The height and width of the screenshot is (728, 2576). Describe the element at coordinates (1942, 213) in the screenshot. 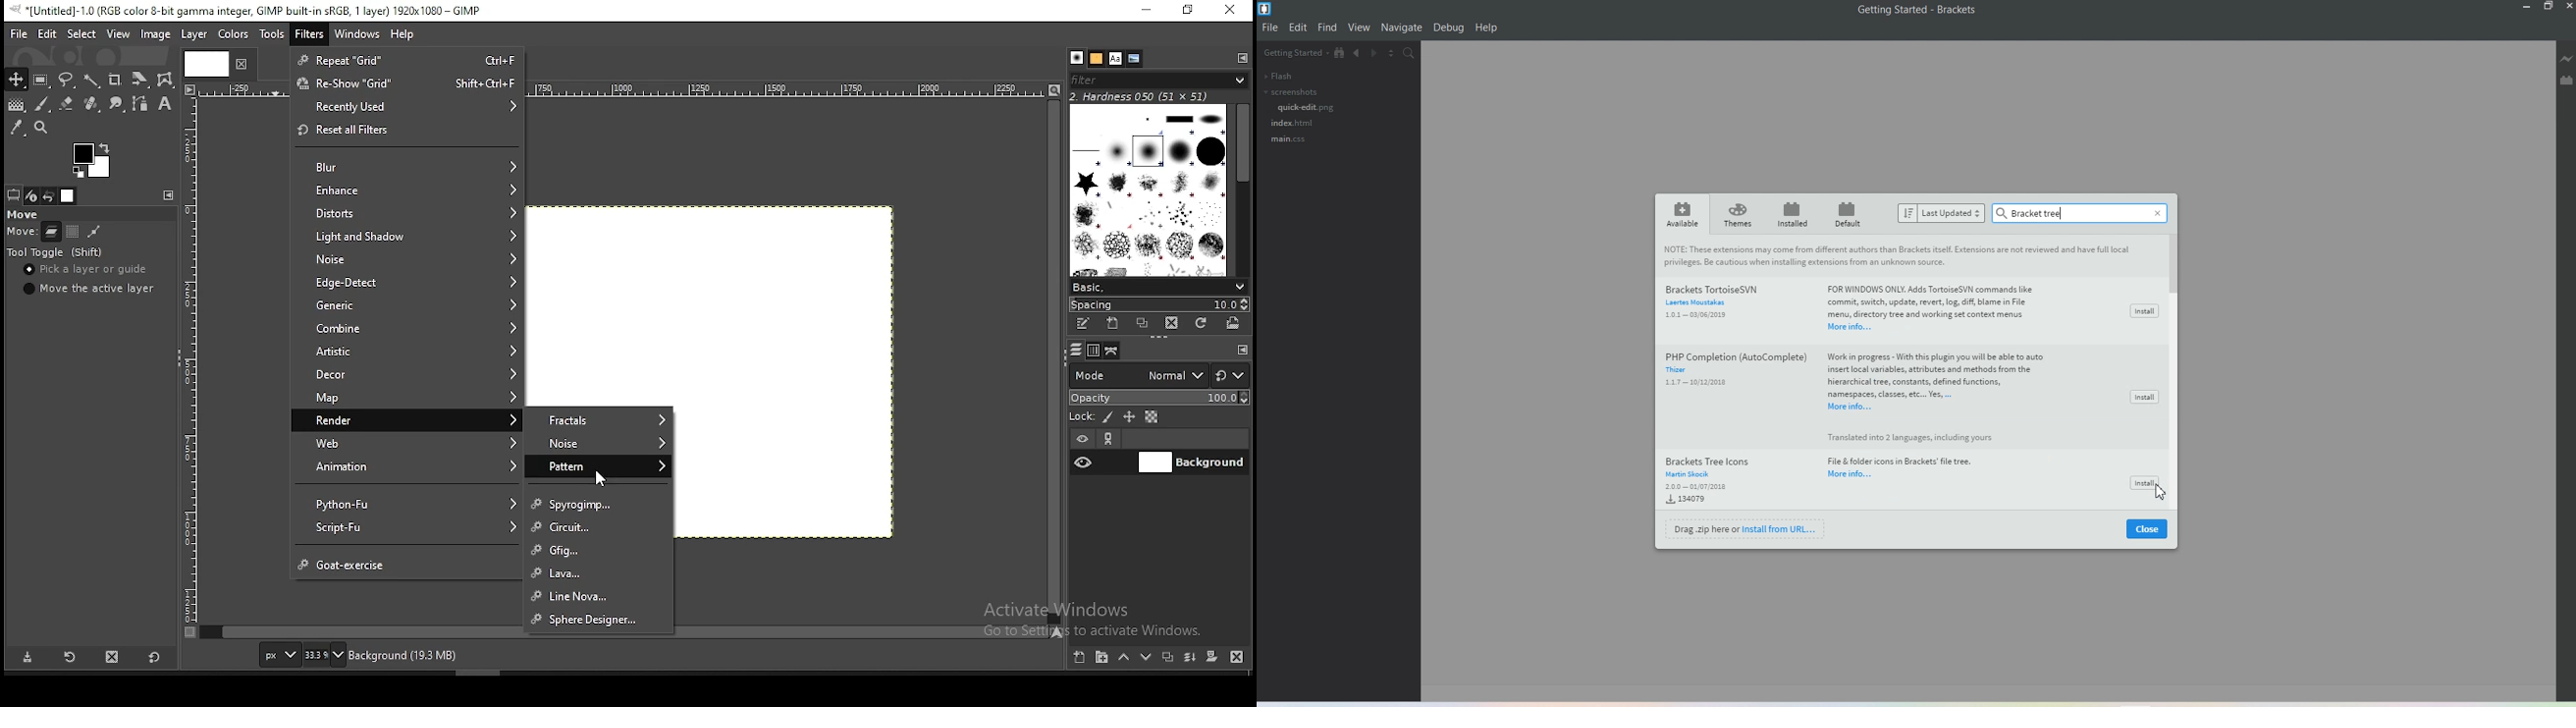

I see `Sort Last Update` at that location.